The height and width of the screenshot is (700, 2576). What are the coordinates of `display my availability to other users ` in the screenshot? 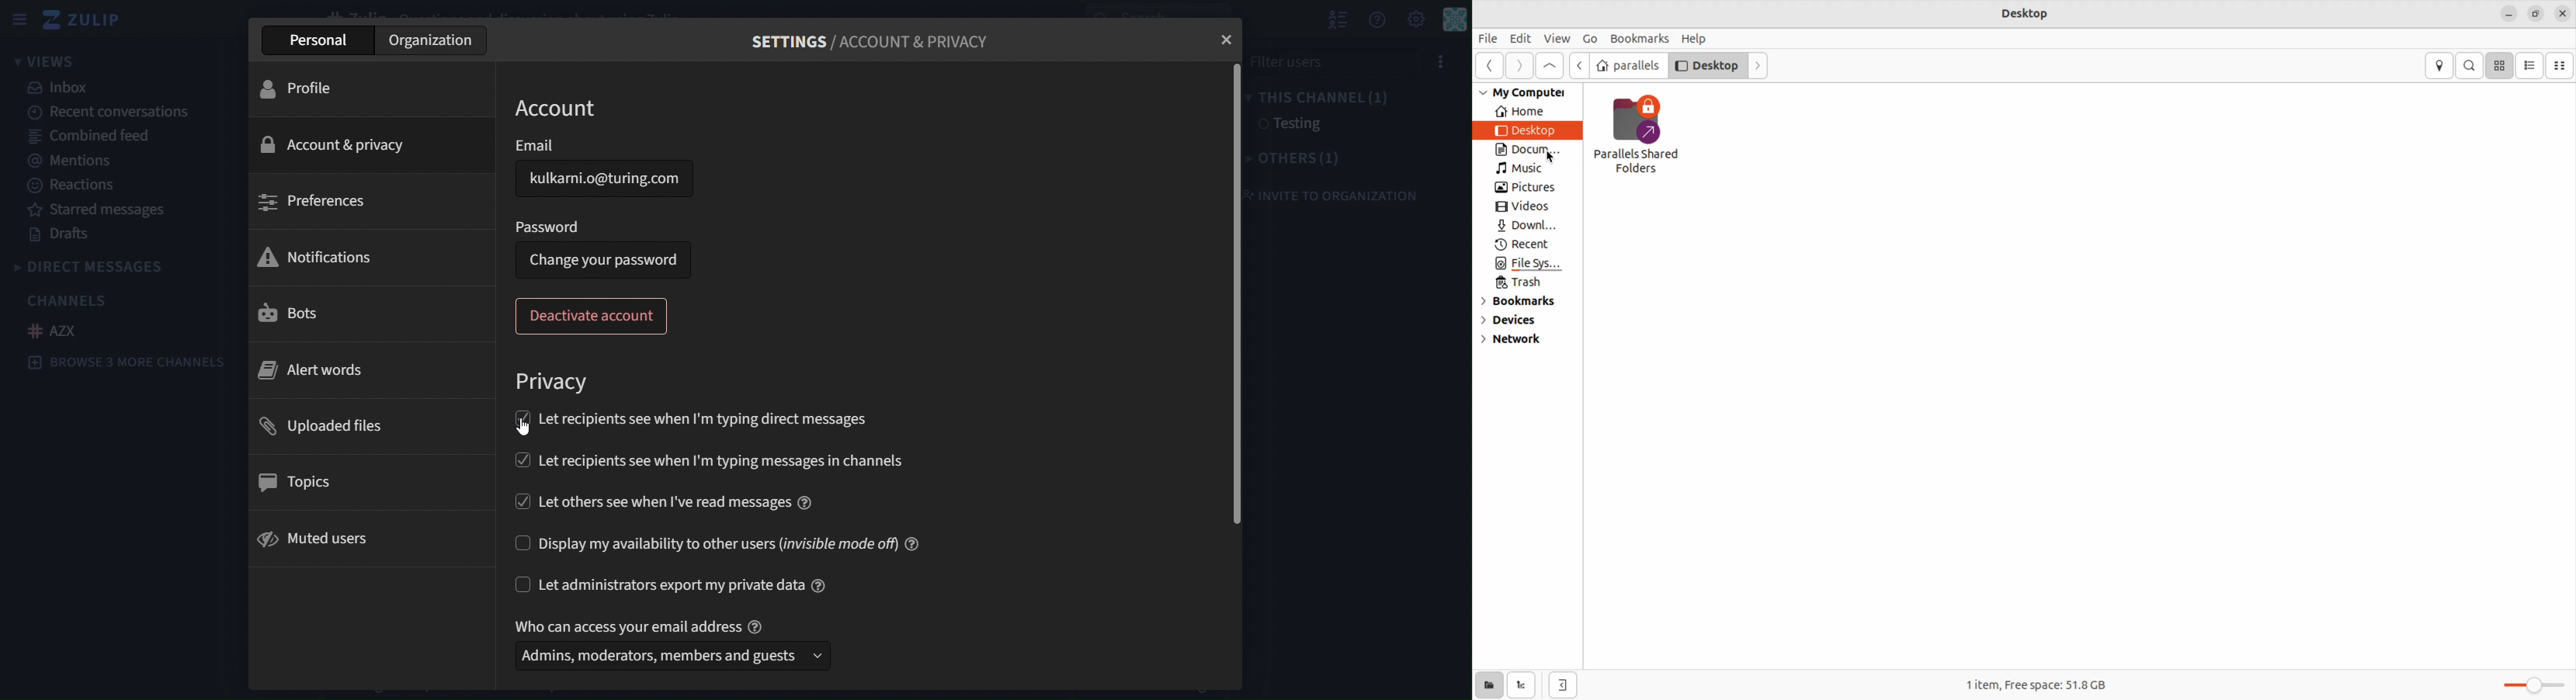 It's located at (716, 540).